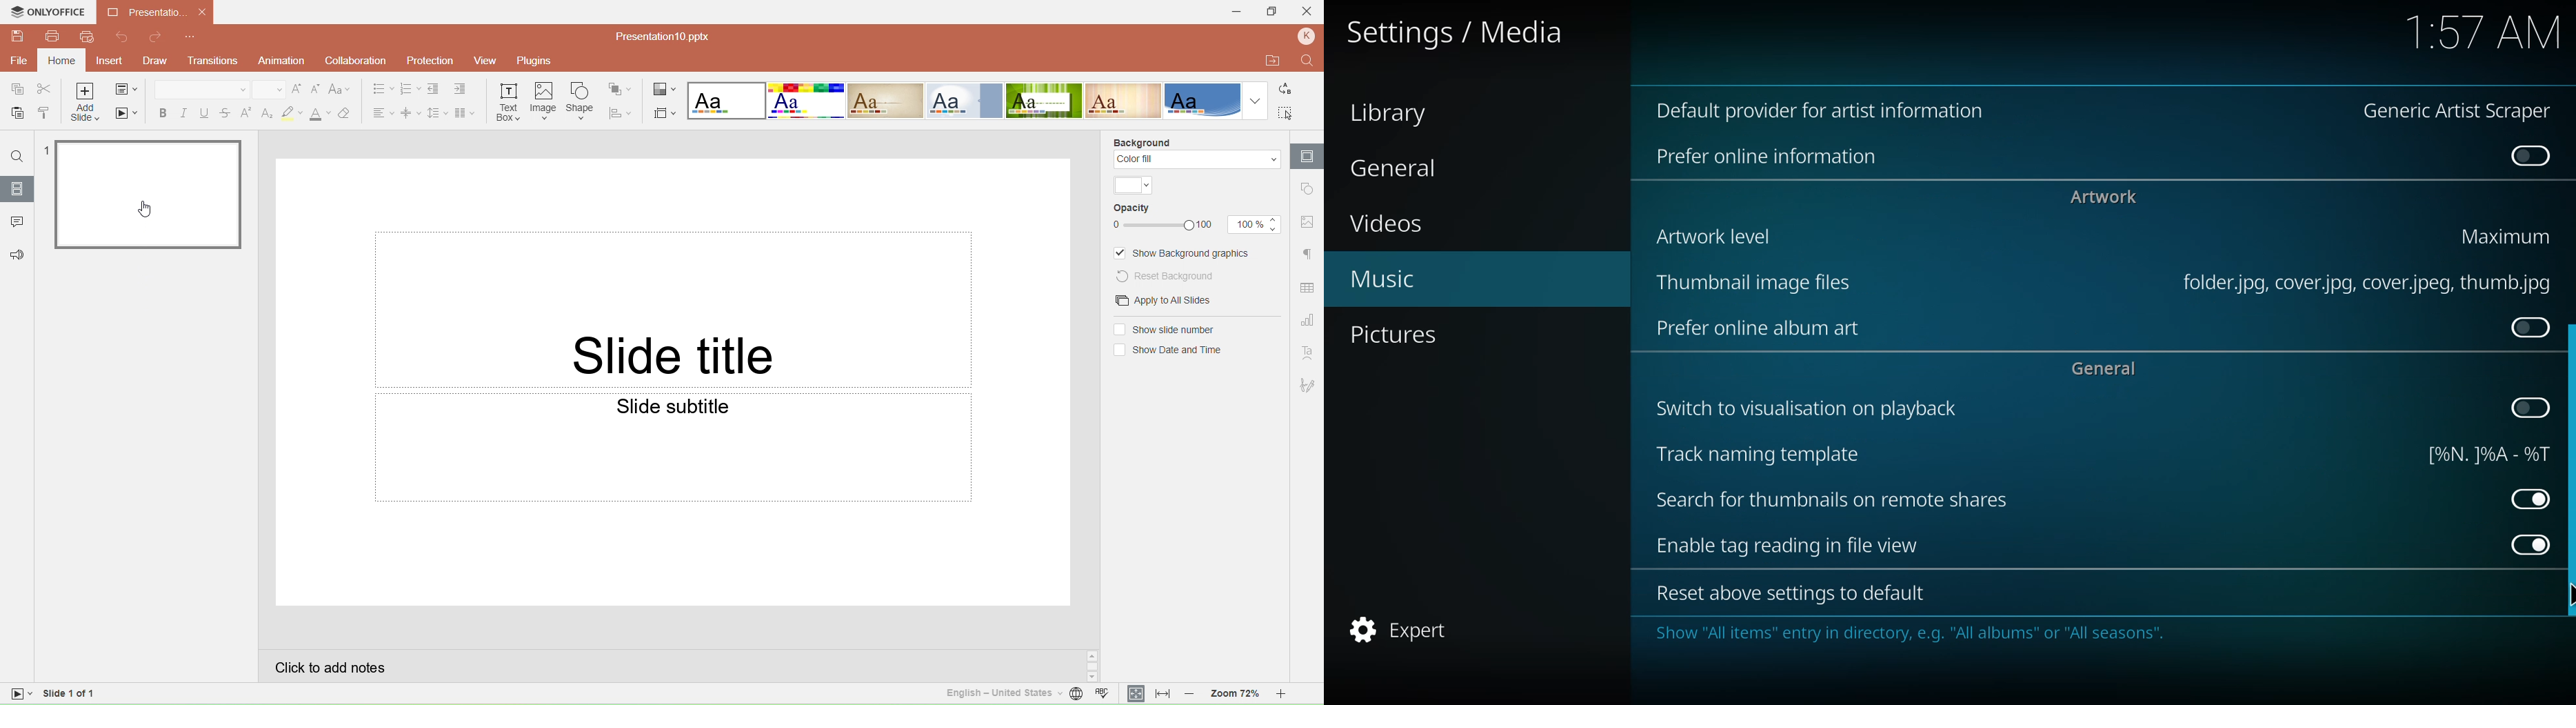 This screenshot has width=2576, height=728. I want to click on Select all, so click(1287, 112).